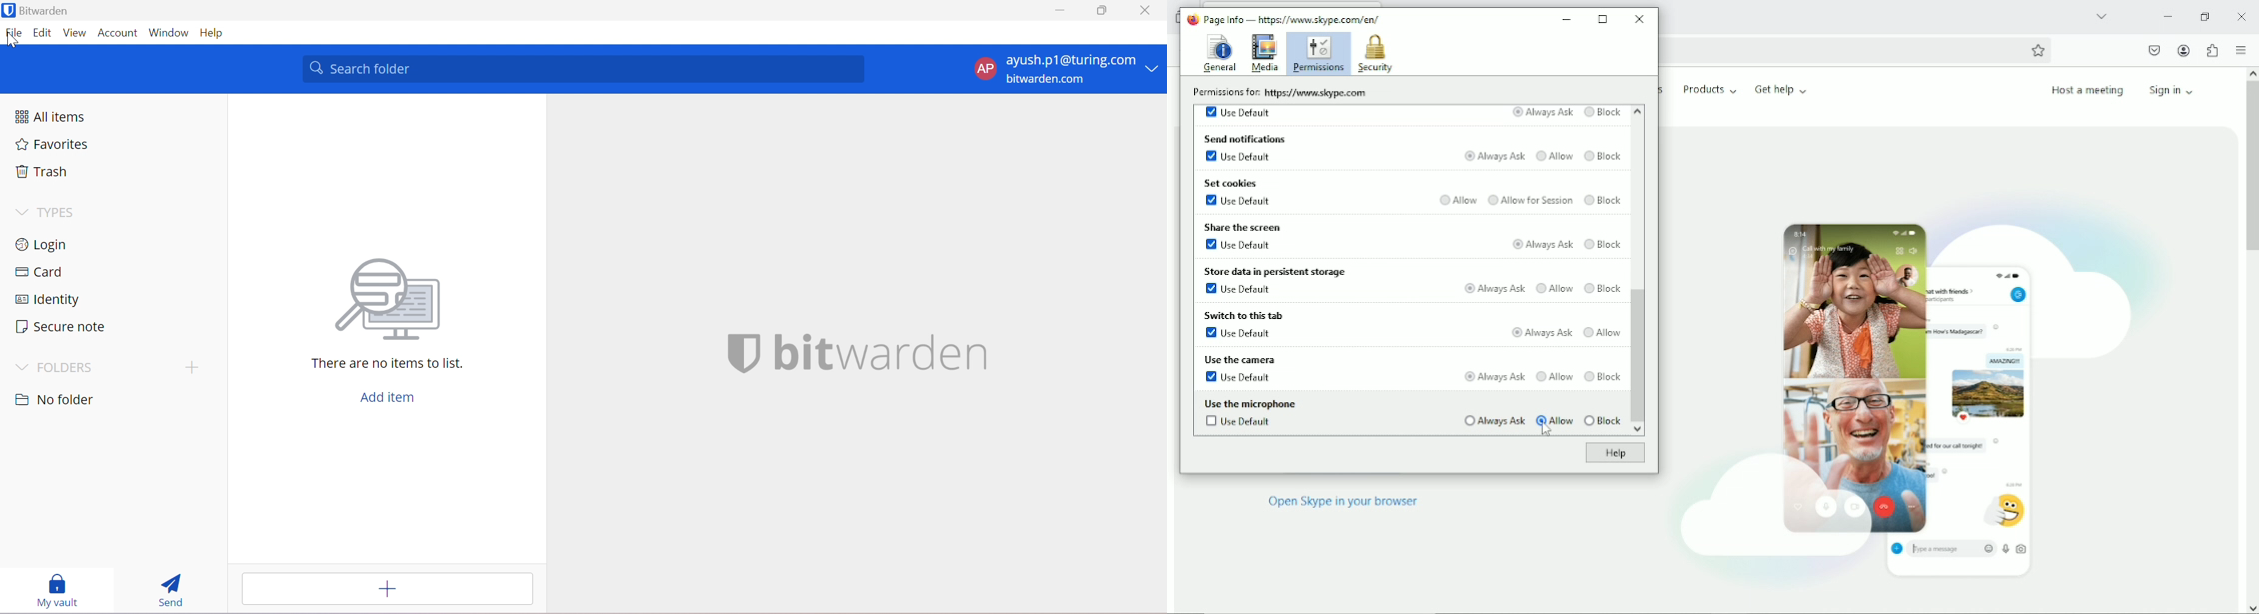 The image size is (2268, 616). What do you see at coordinates (1530, 200) in the screenshot?
I see `Allow for session` at bounding box center [1530, 200].